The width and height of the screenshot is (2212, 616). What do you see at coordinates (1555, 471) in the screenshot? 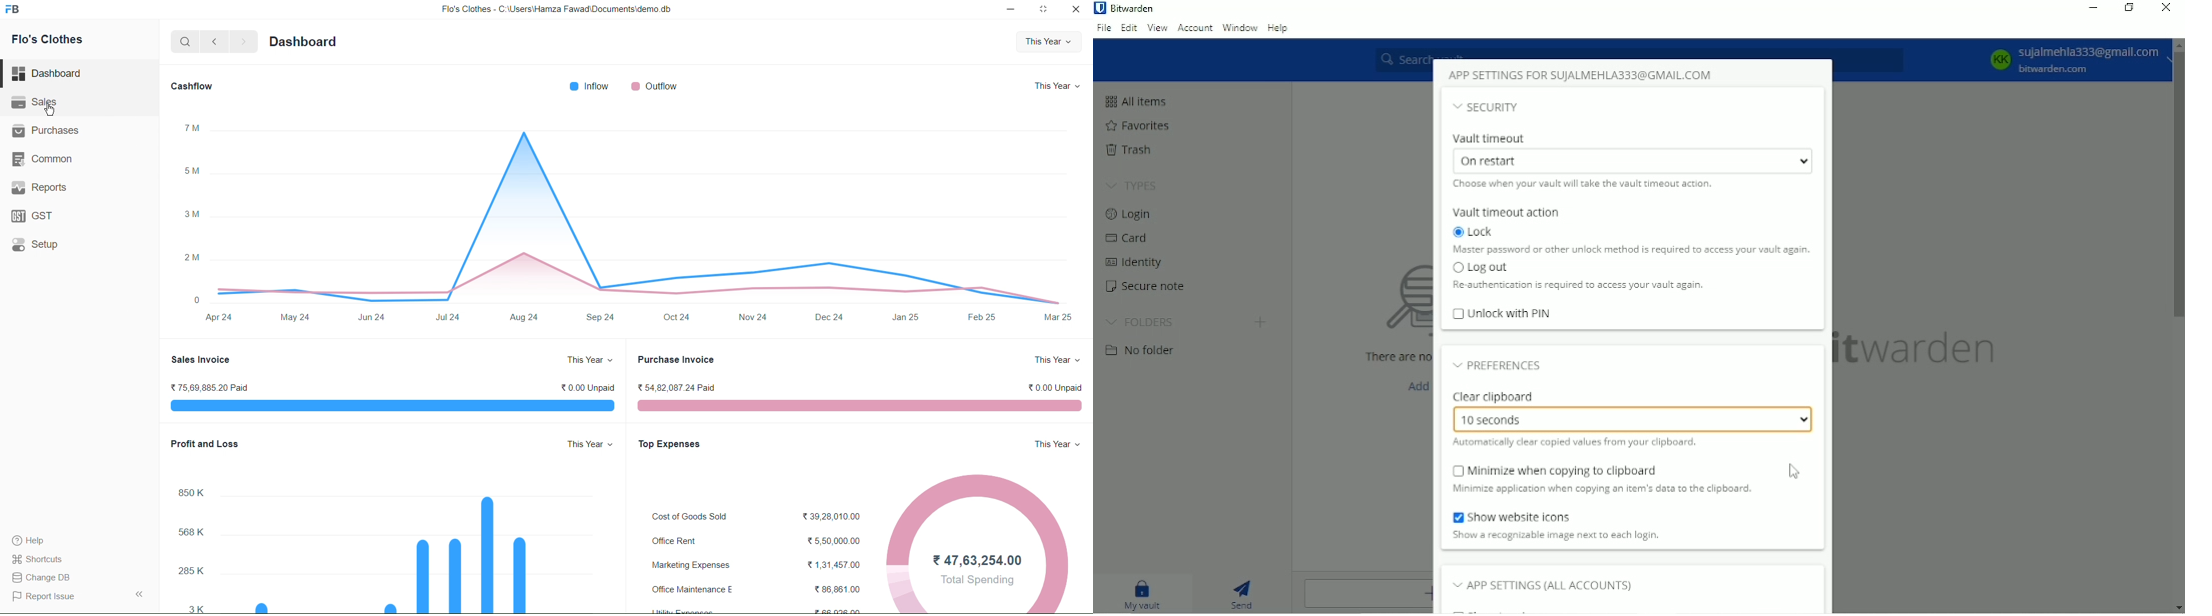
I see `Minimize when copying to clipboard` at bounding box center [1555, 471].